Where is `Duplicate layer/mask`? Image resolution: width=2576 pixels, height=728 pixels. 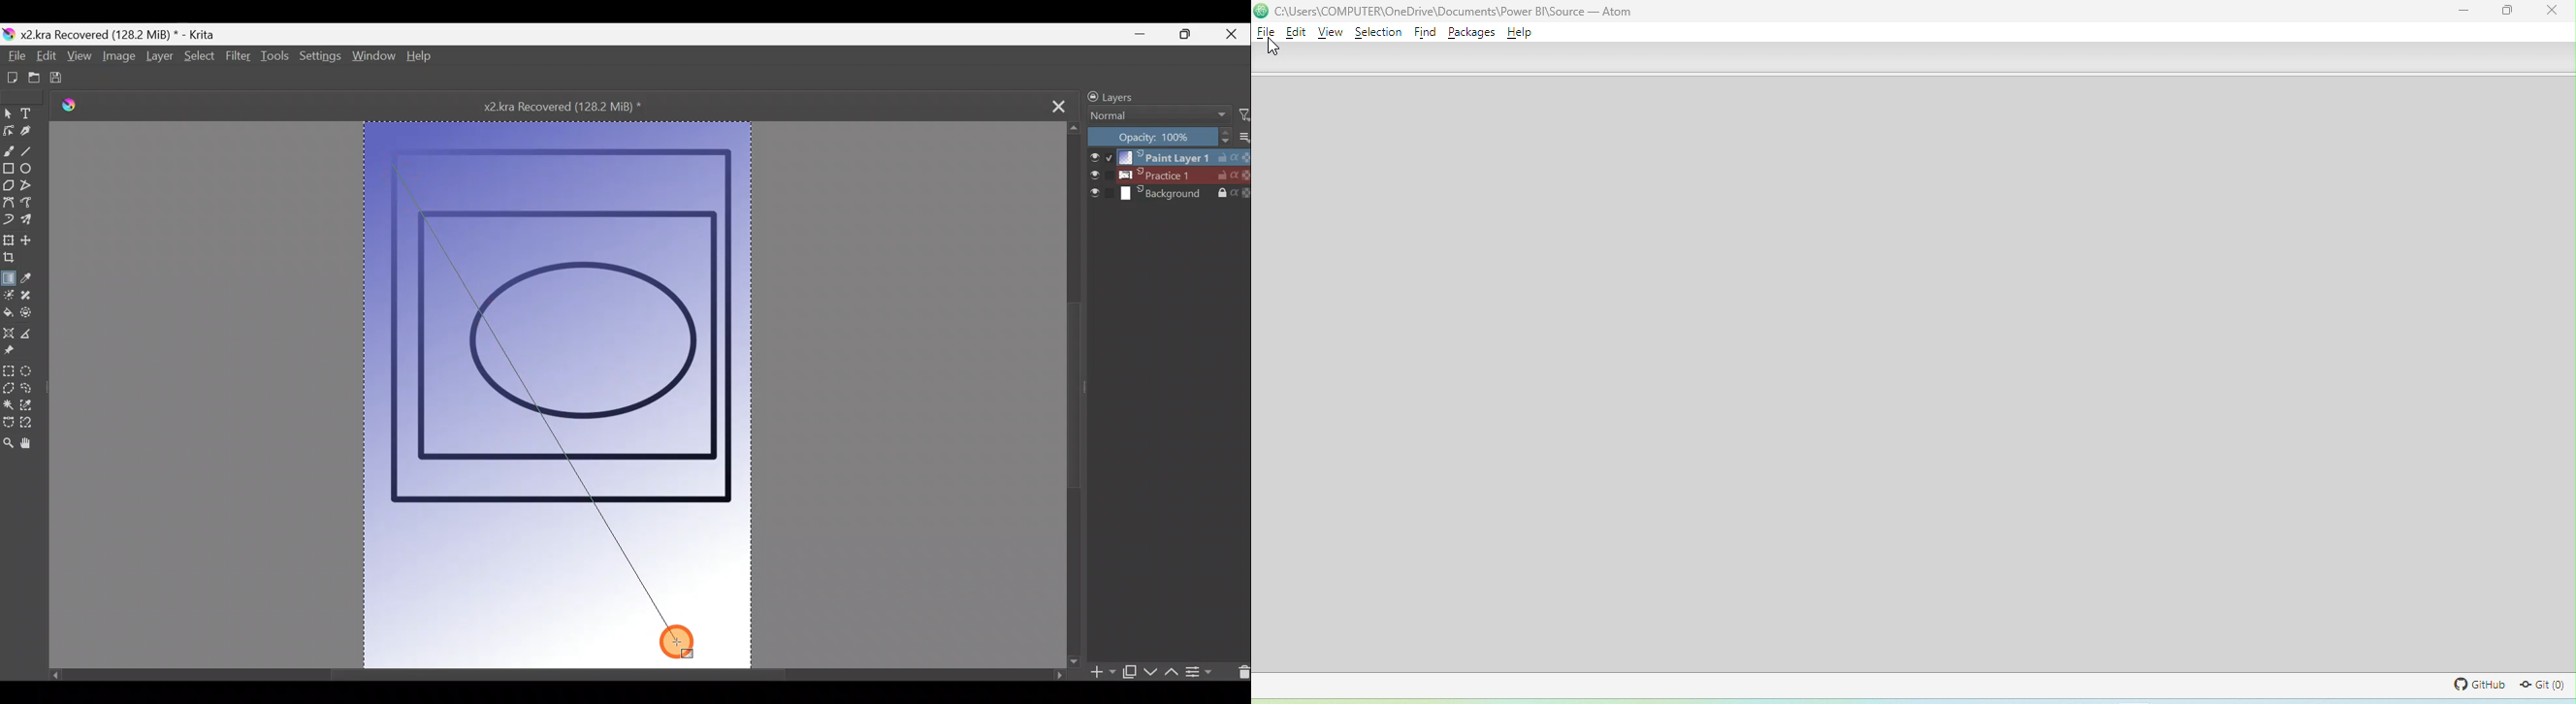 Duplicate layer/mask is located at coordinates (1130, 675).